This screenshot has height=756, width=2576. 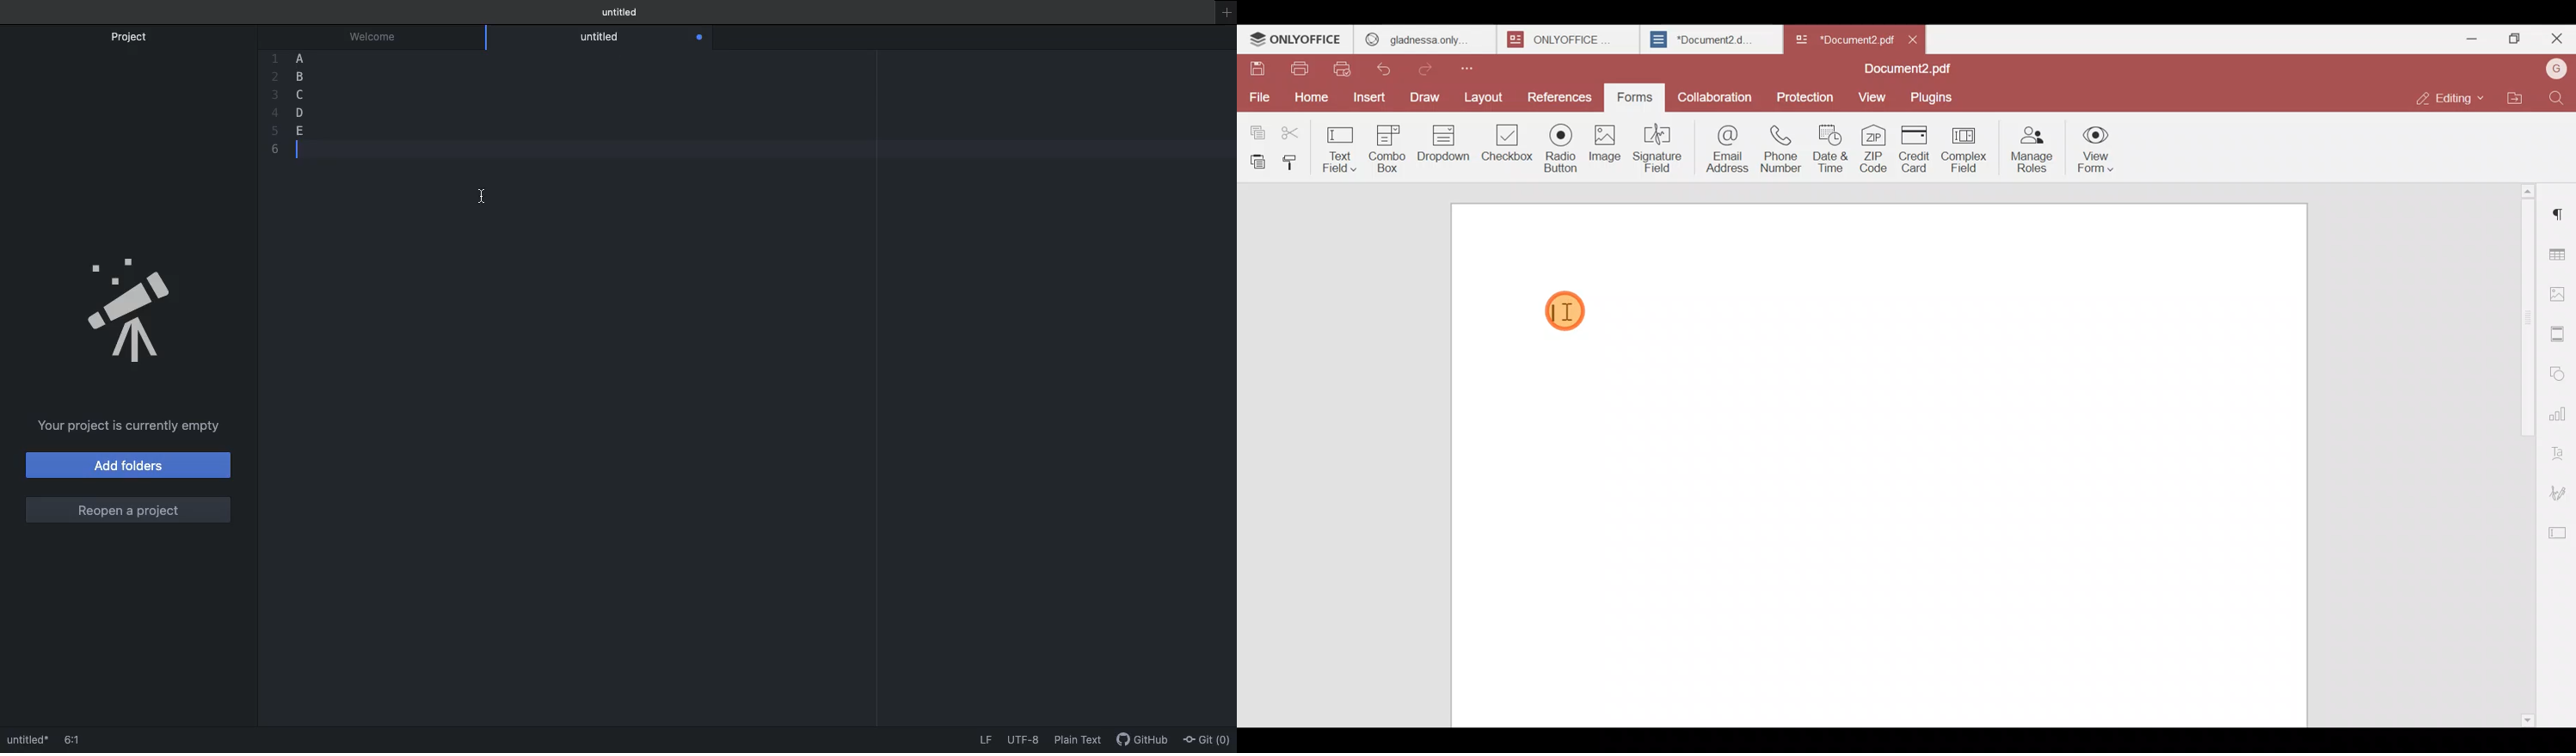 I want to click on Plain text, so click(x=1082, y=743).